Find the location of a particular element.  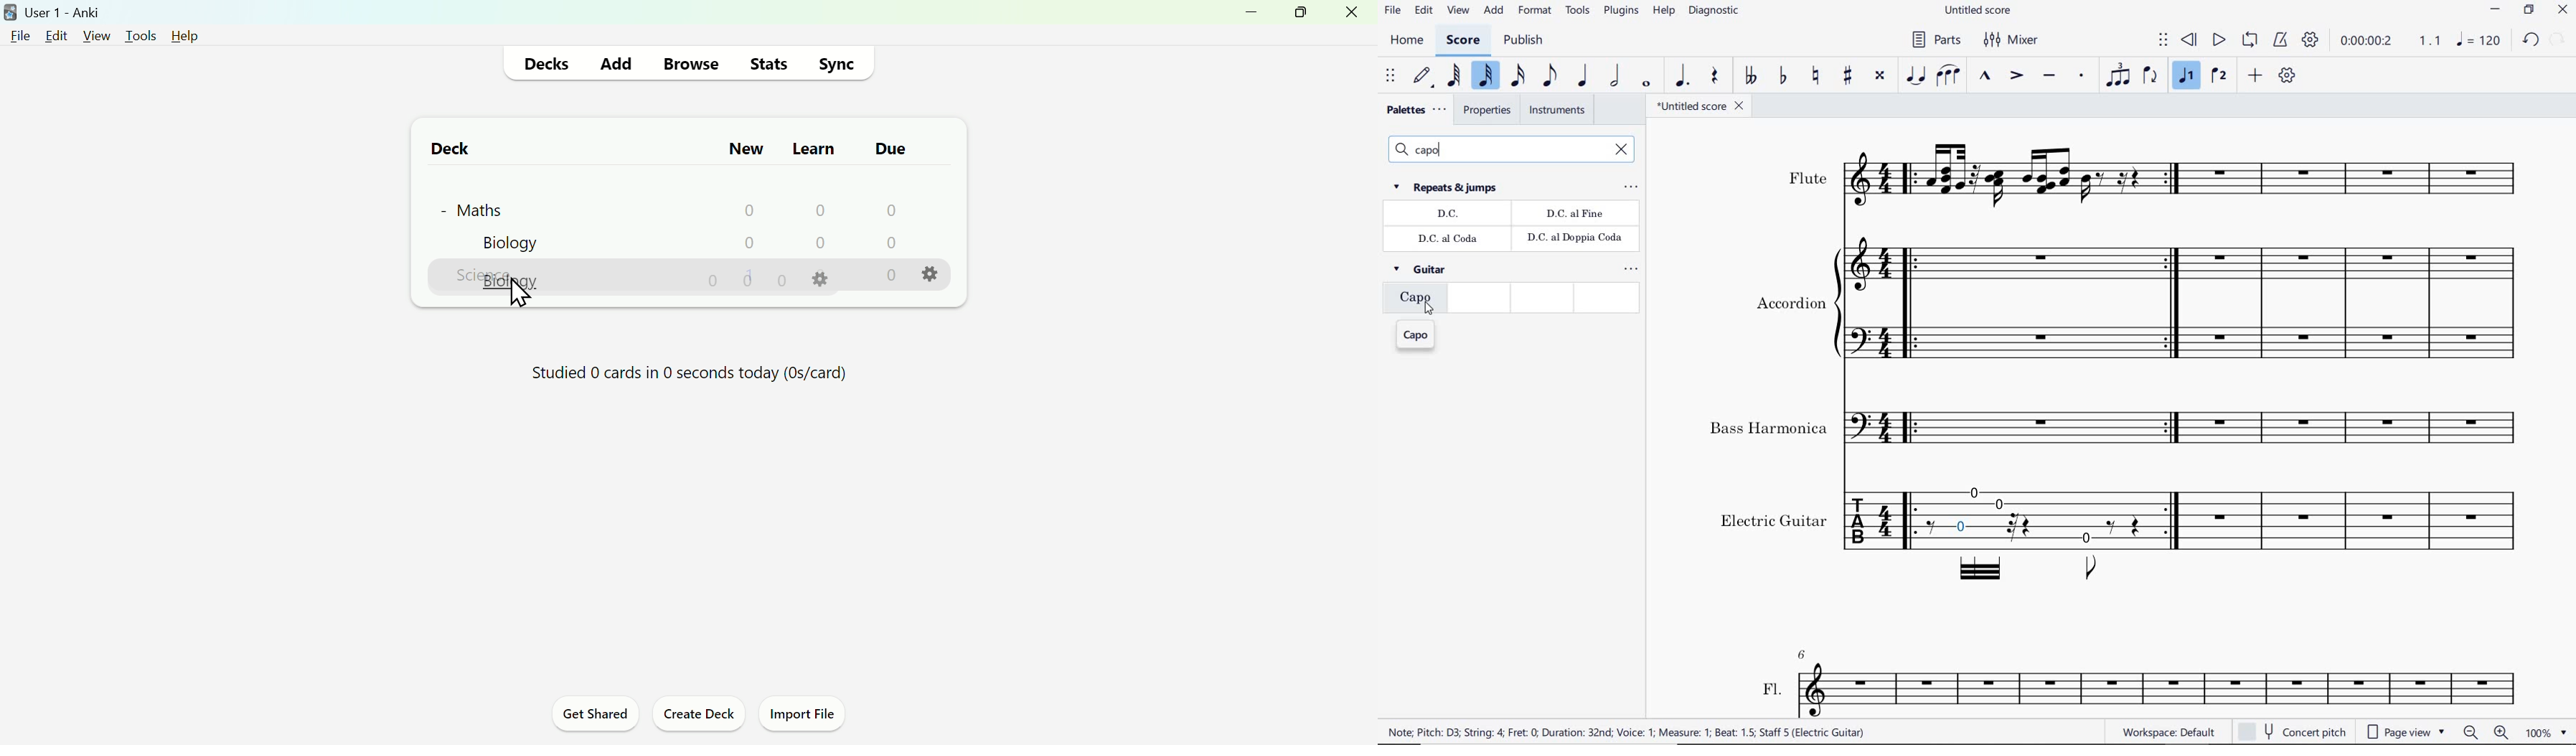

diagnostic is located at coordinates (1713, 13).